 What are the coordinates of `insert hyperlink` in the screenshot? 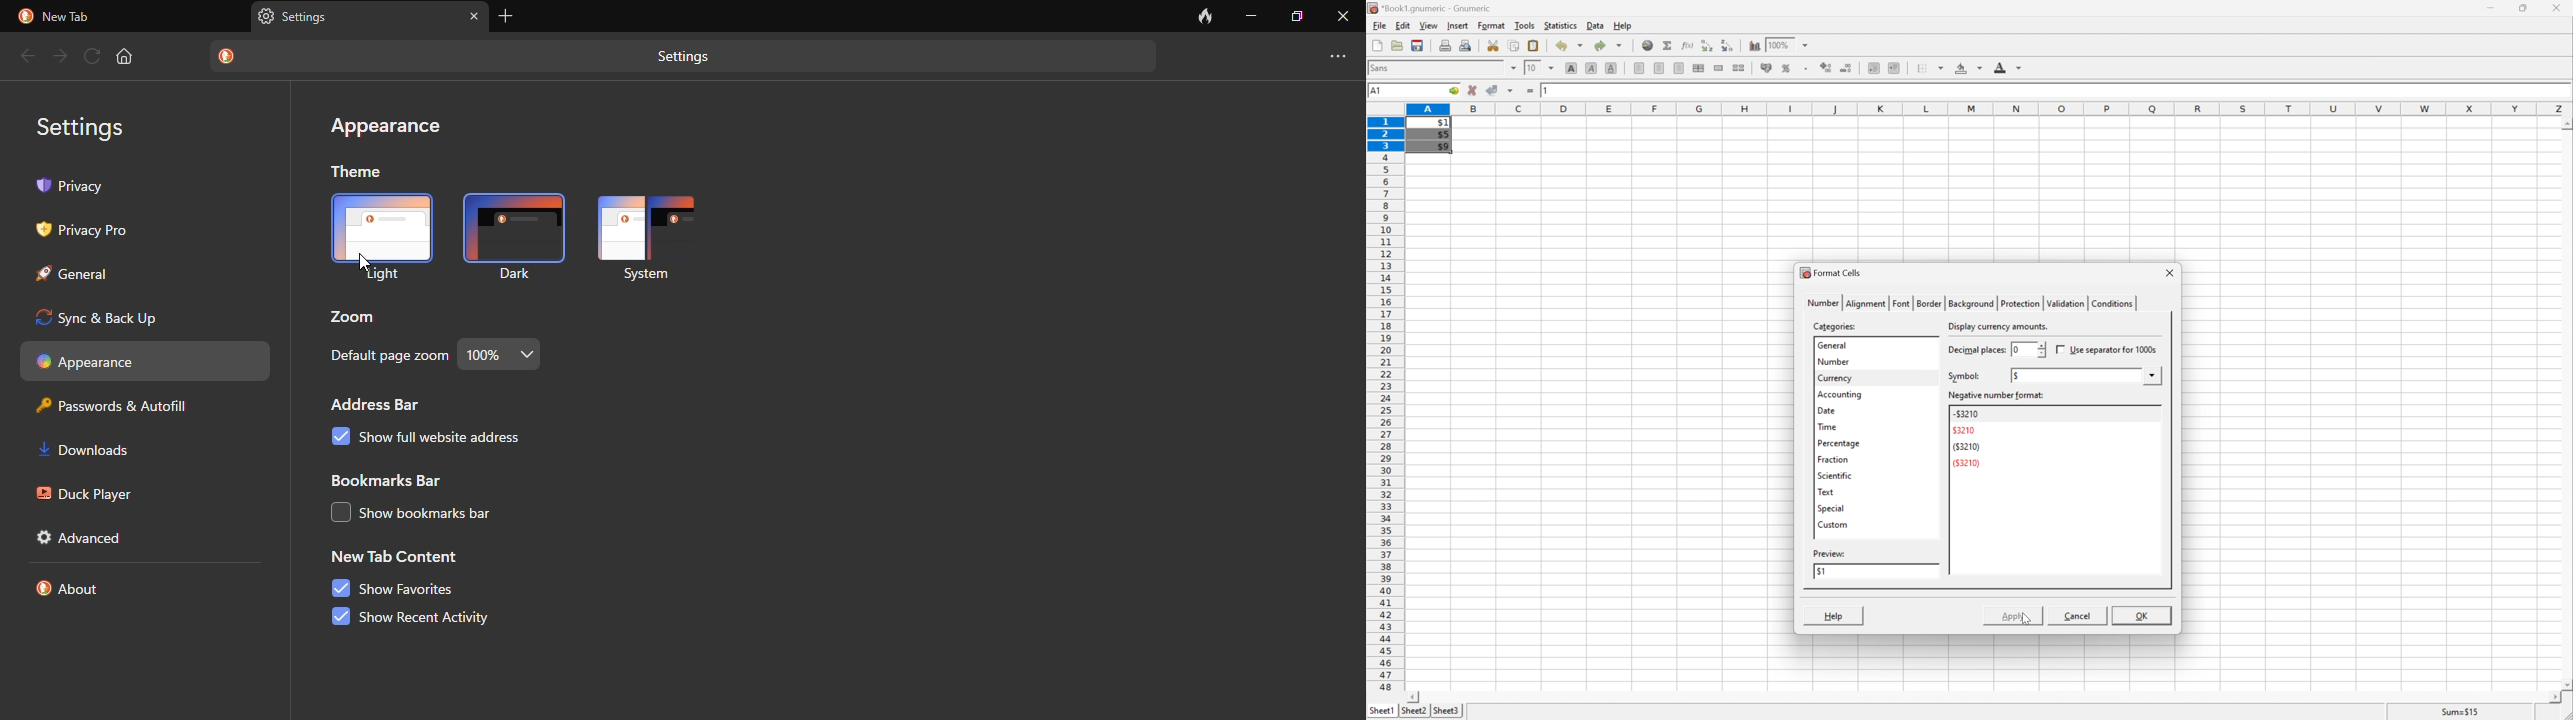 It's located at (1649, 44).